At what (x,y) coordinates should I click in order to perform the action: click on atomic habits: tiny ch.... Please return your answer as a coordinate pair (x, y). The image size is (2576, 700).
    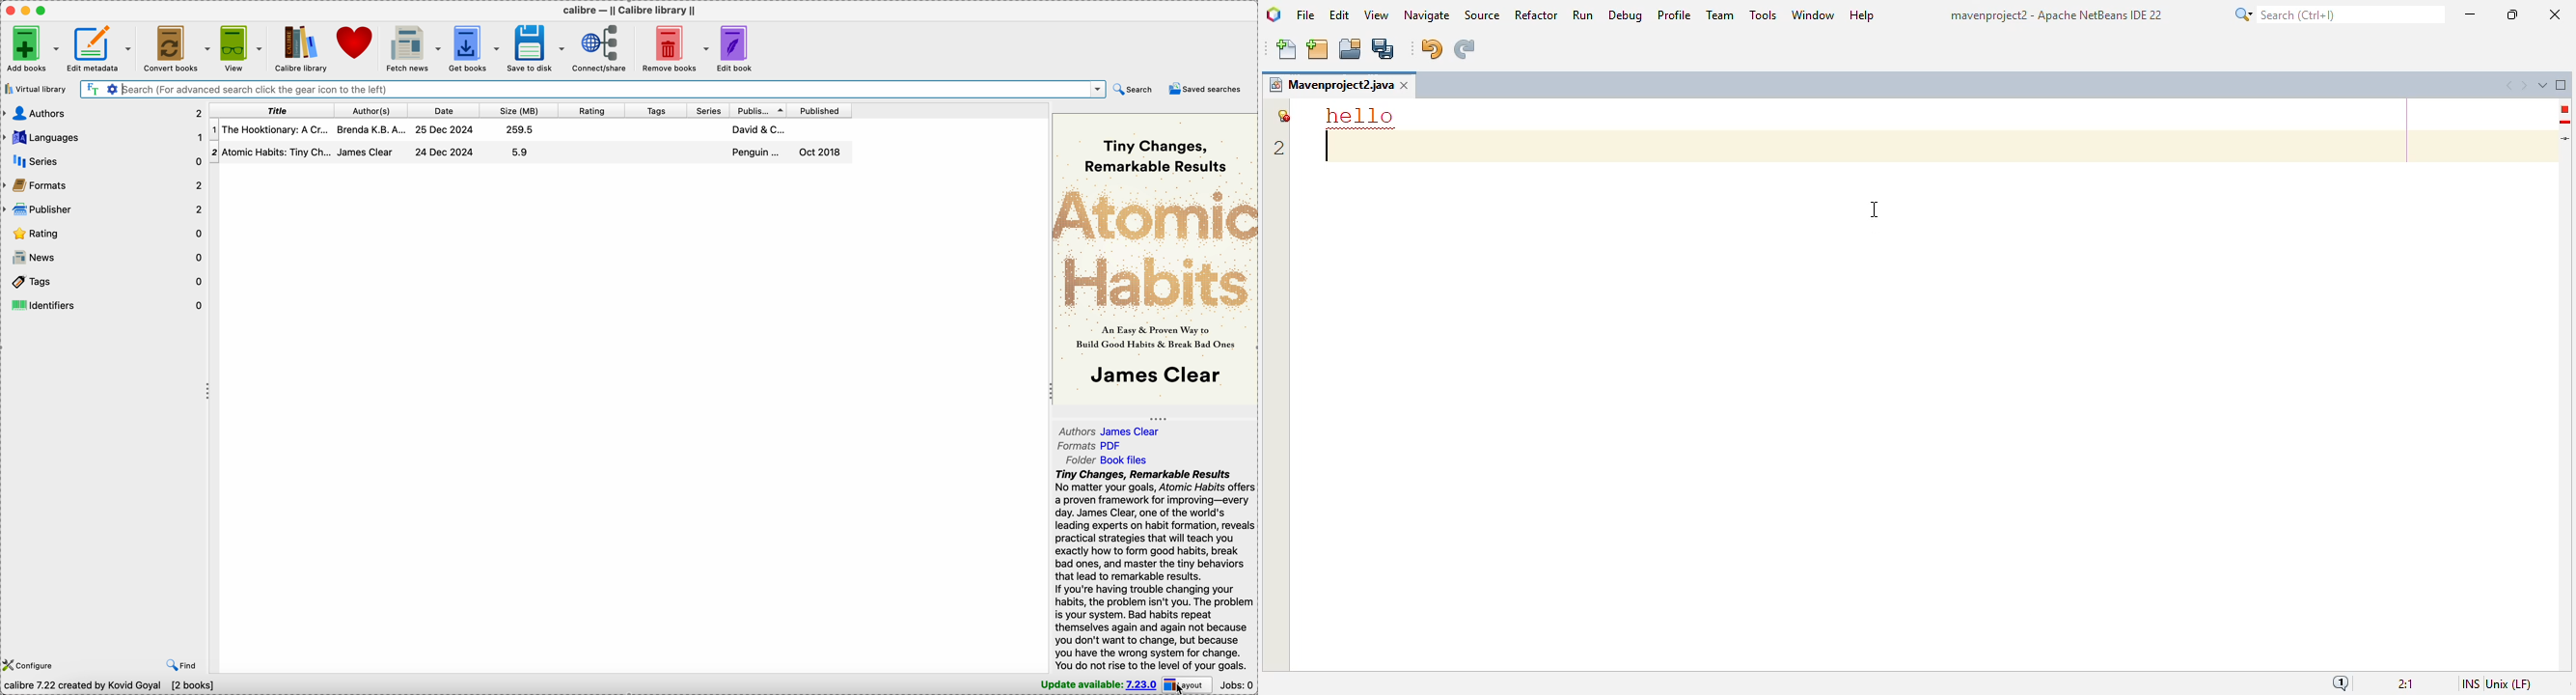
    Looking at the image, I should click on (278, 151).